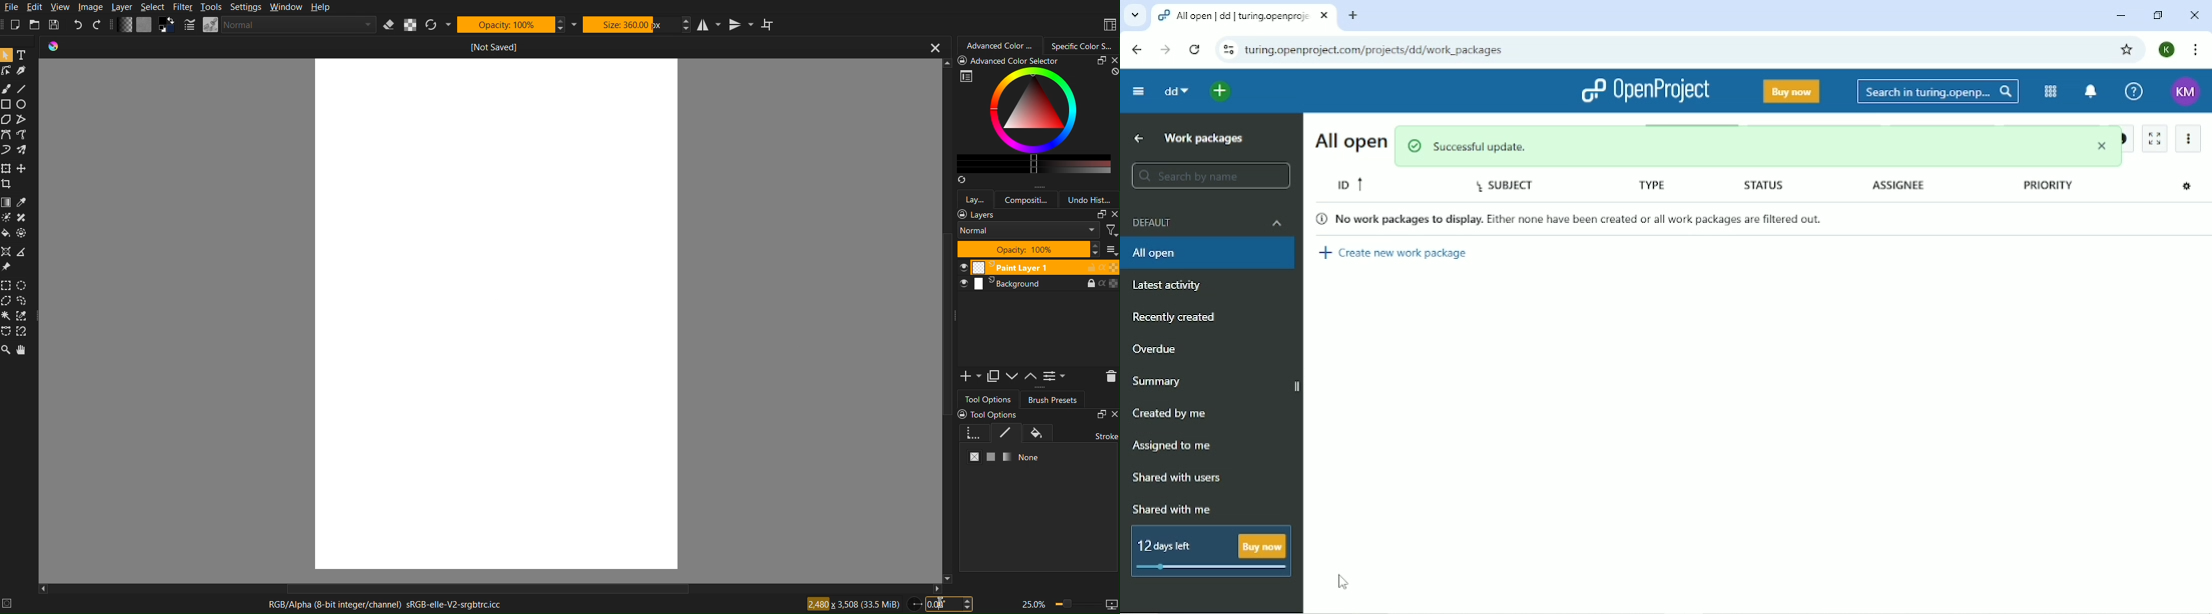  I want to click on RGB Alpha Channel, so click(385, 607).